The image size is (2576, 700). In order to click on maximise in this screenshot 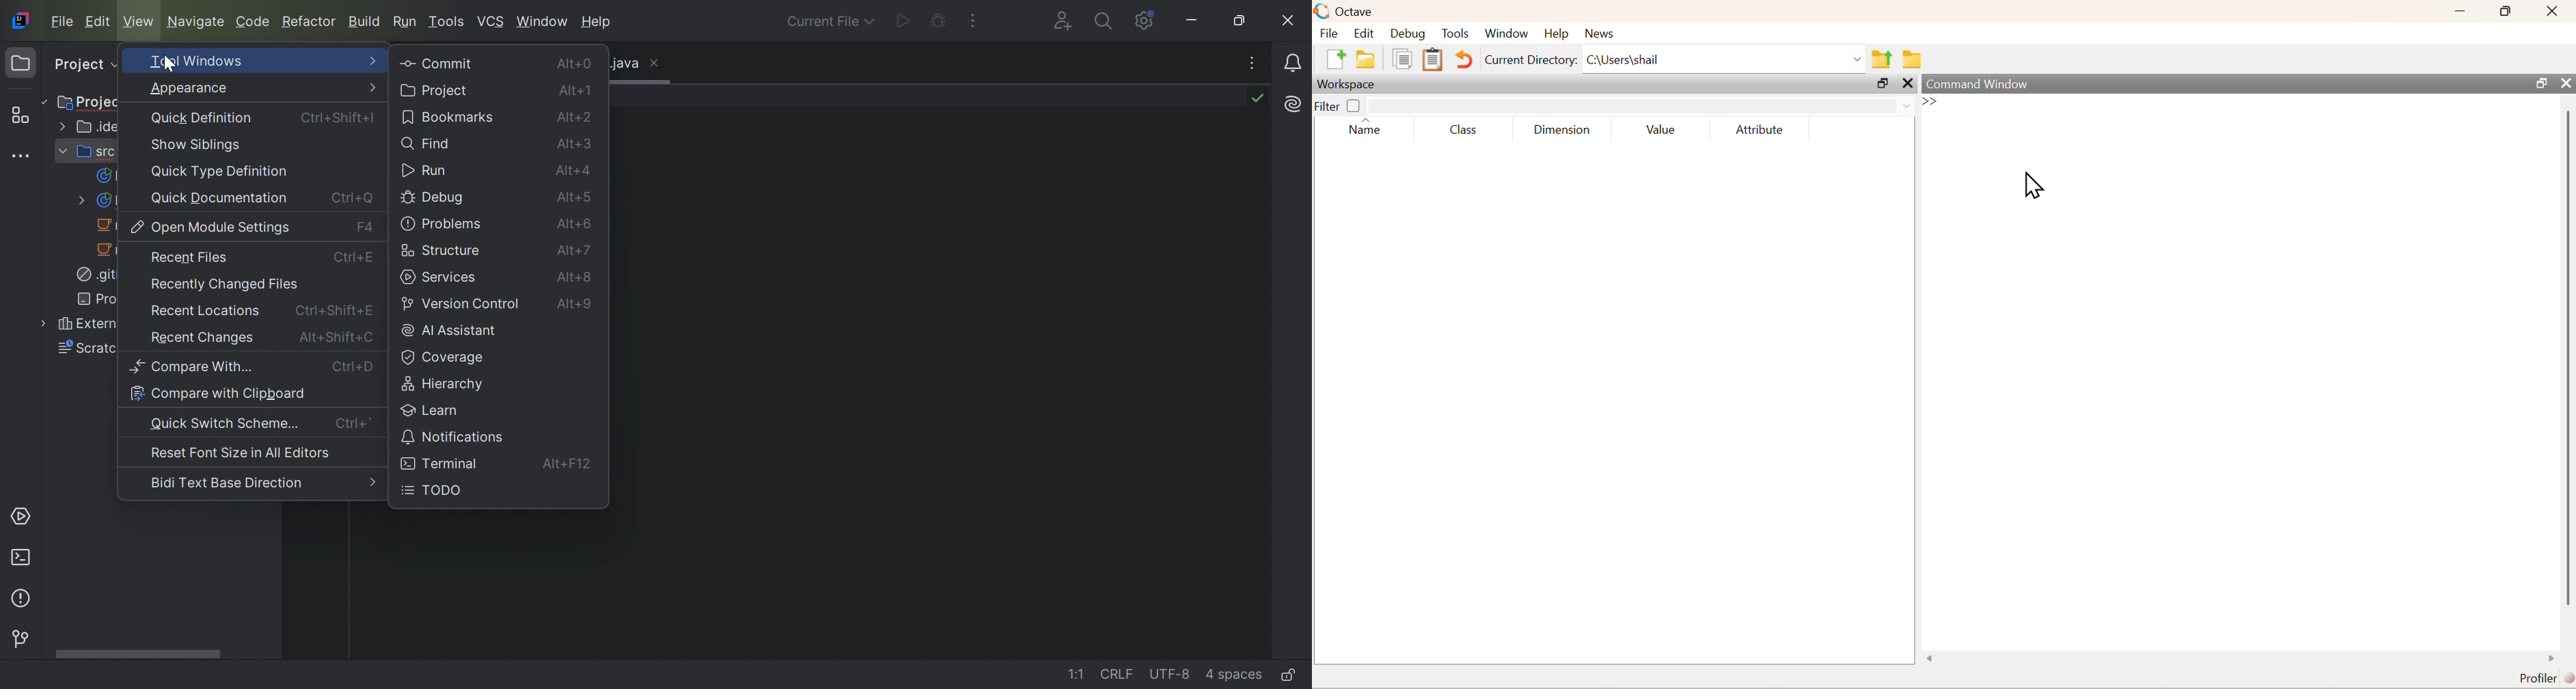, I will do `click(2506, 11)`.